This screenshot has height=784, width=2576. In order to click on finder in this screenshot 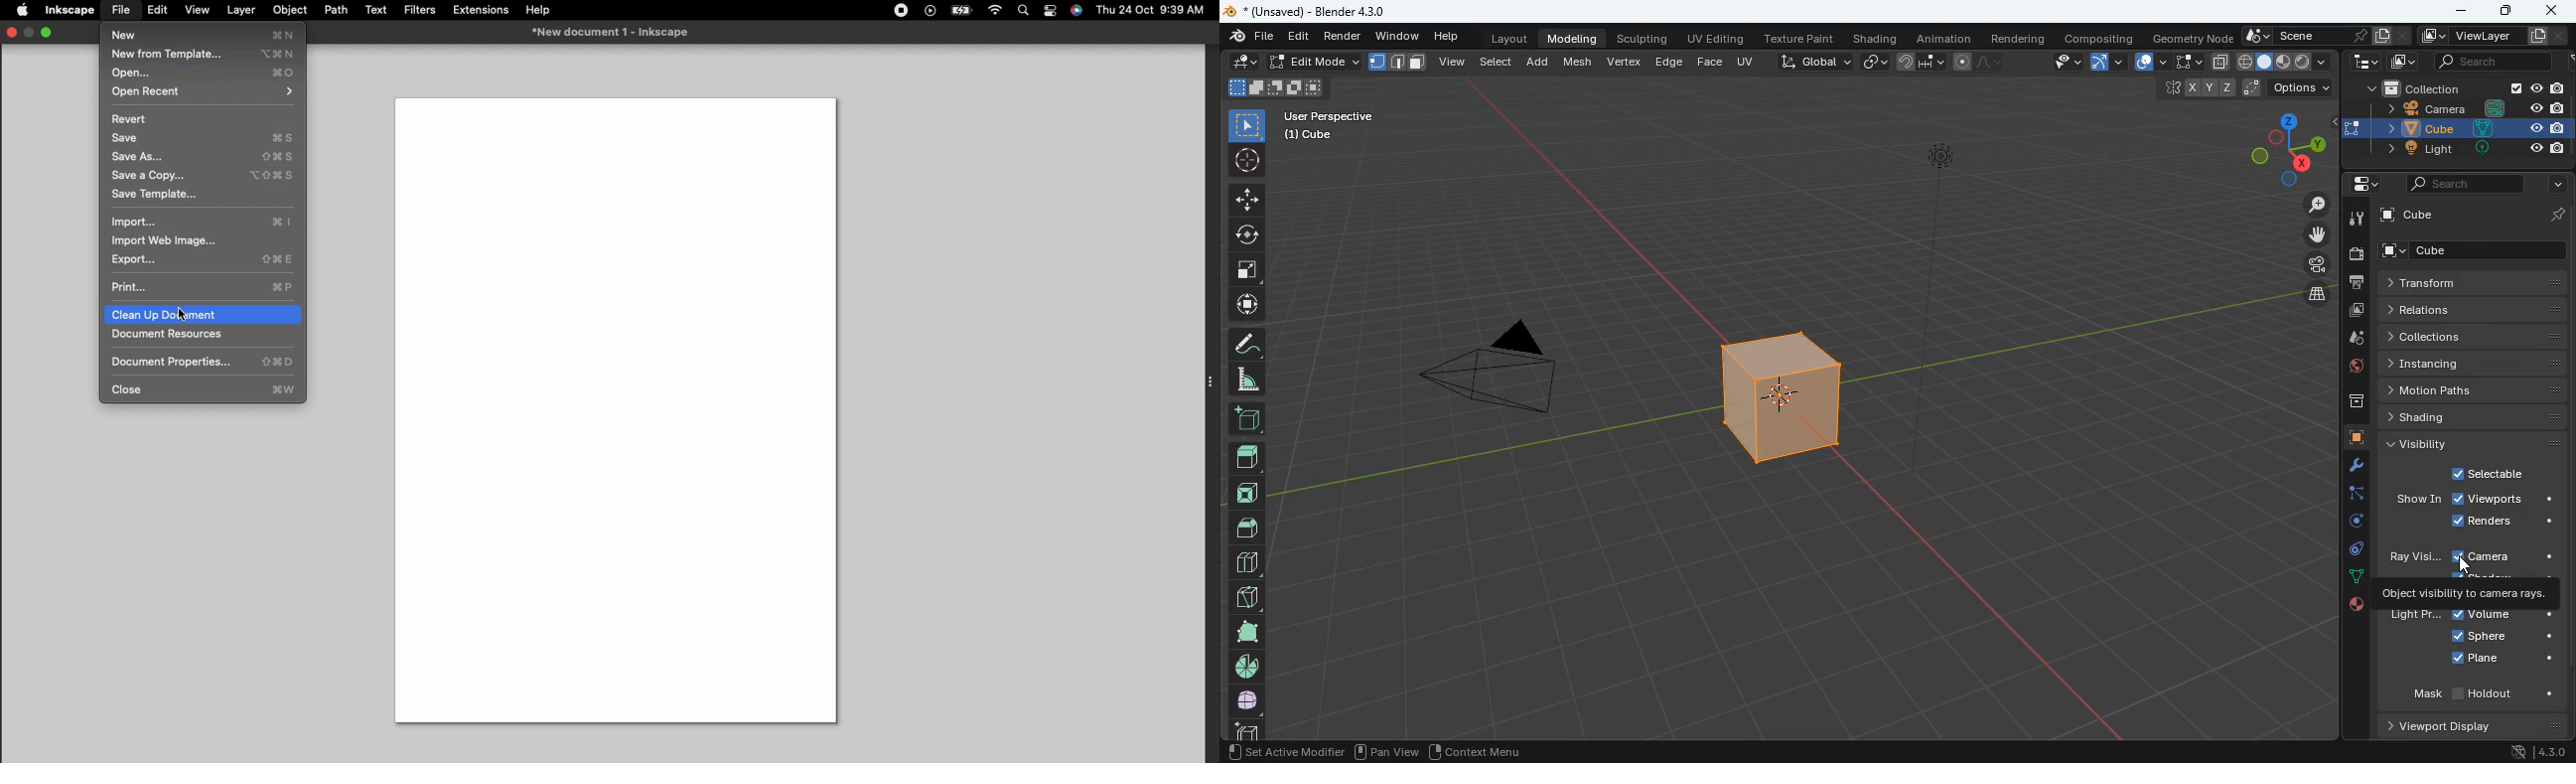, I will do `click(1250, 38)`.